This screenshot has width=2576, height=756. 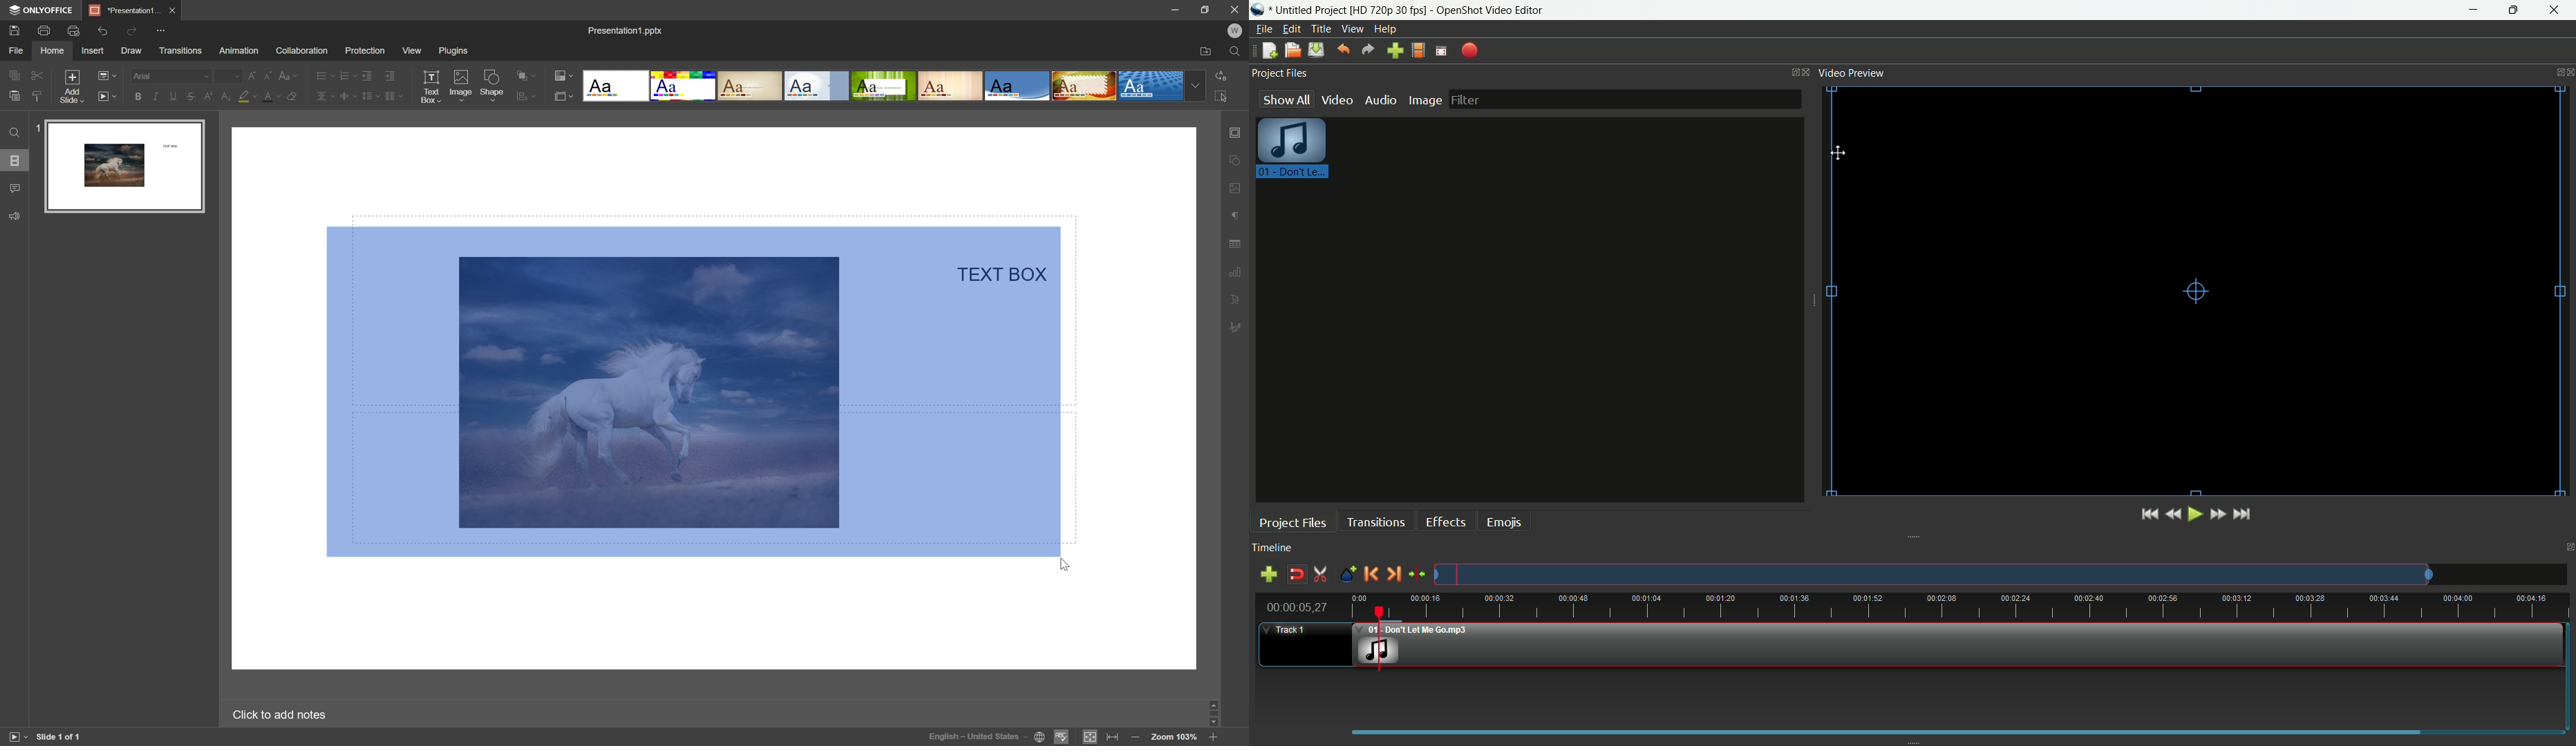 What do you see at coordinates (279, 716) in the screenshot?
I see `click to add notes` at bounding box center [279, 716].